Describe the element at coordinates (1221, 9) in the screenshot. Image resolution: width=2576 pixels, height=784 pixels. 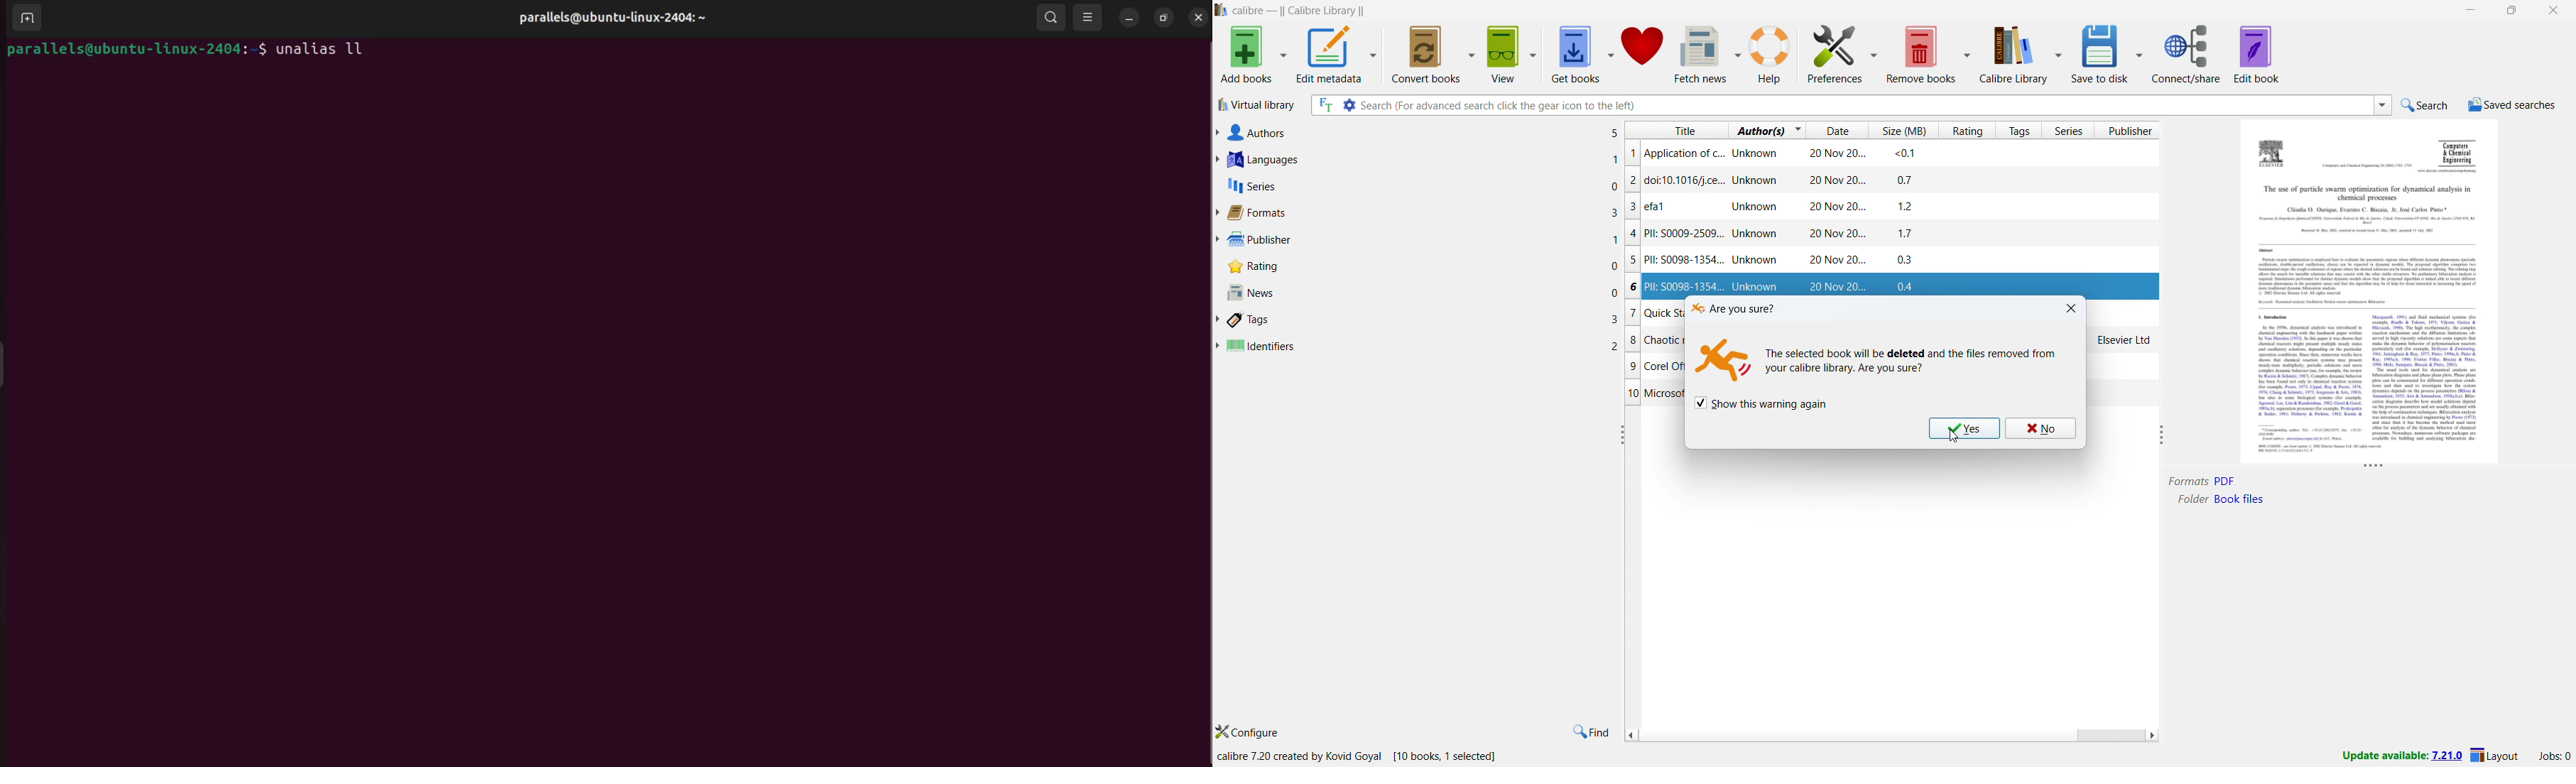
I see `logo` at that location.